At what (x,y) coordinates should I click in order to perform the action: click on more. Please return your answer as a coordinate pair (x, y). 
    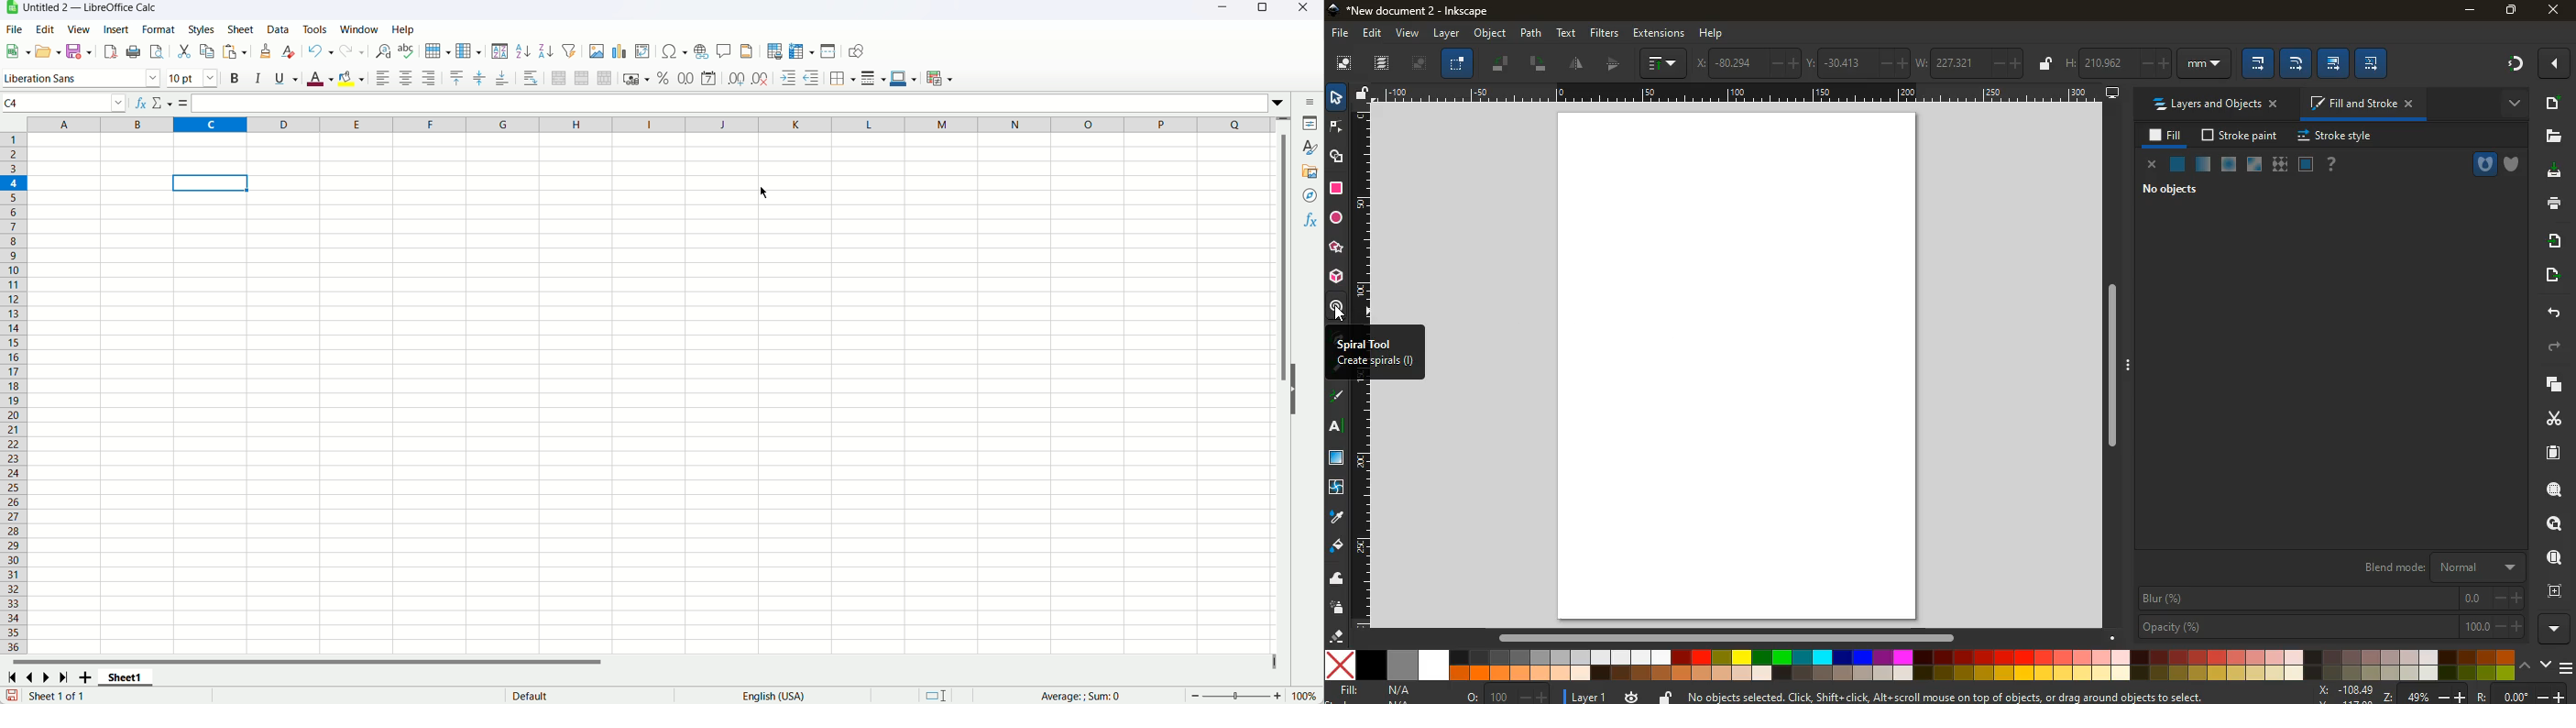
    Looking at the image, I should click on (2552, 65).